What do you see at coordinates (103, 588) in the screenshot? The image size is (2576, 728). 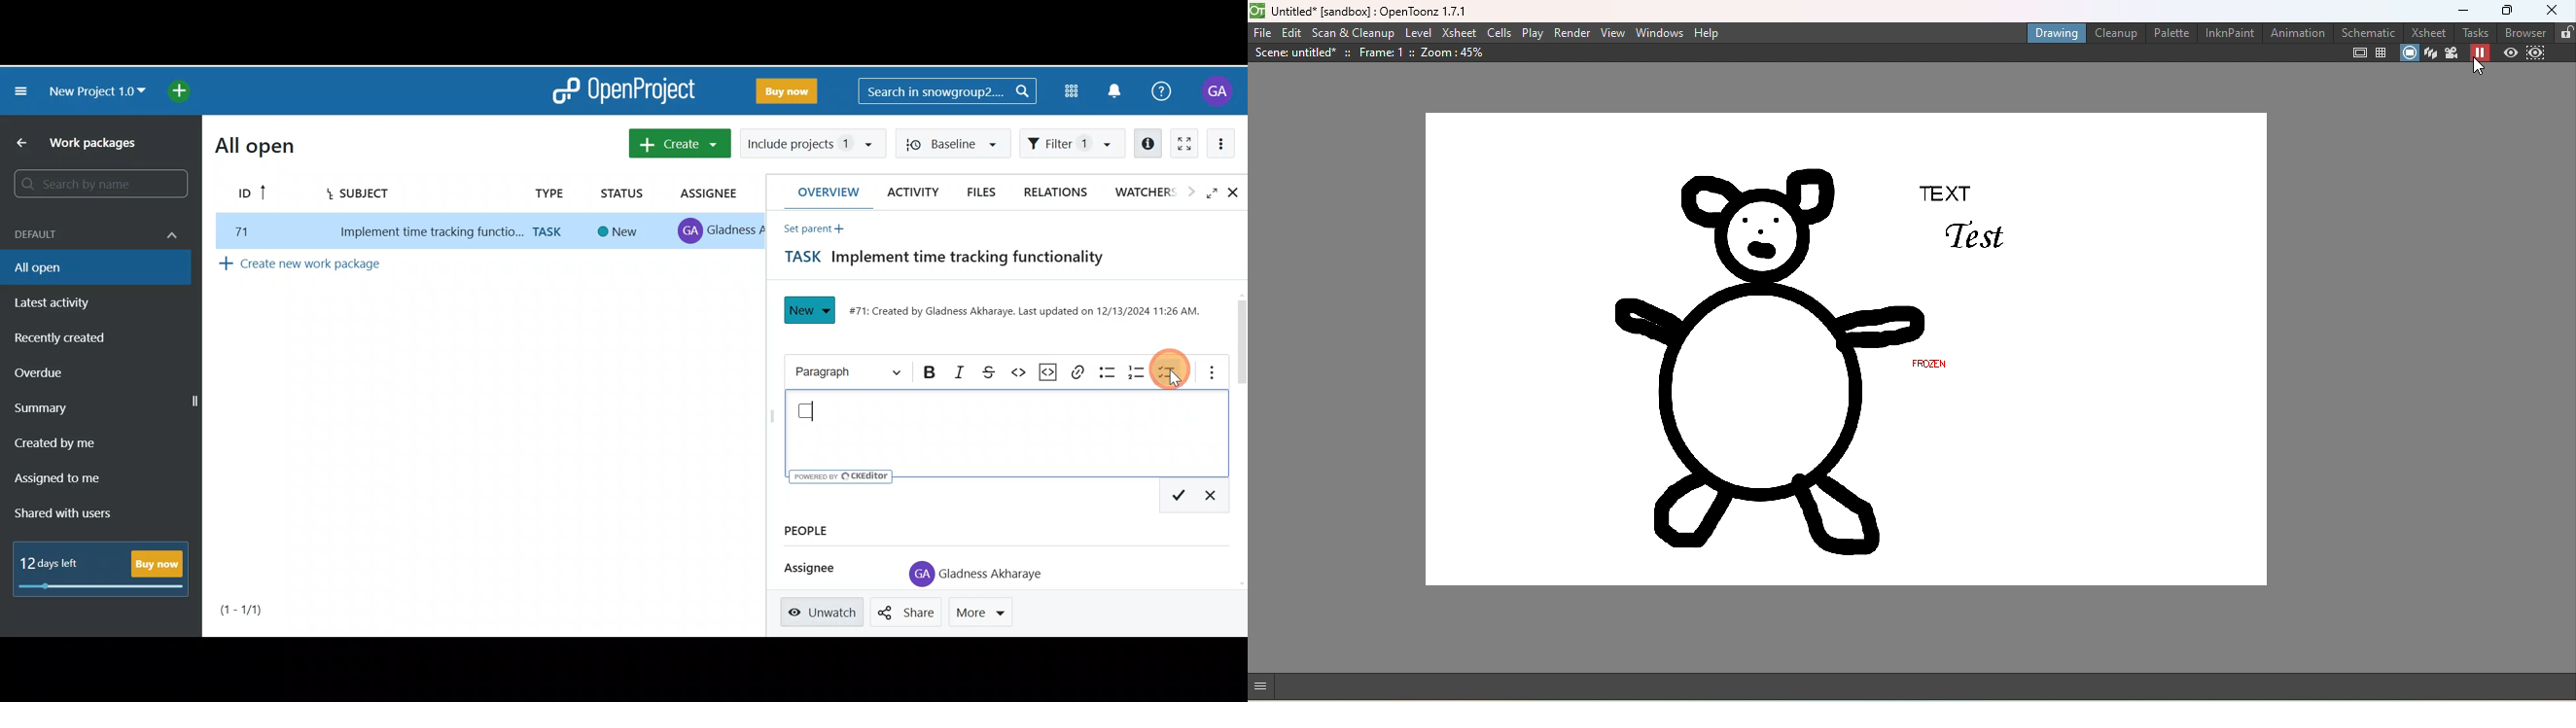 I see `progress bar` at bounding box center [103, 588].